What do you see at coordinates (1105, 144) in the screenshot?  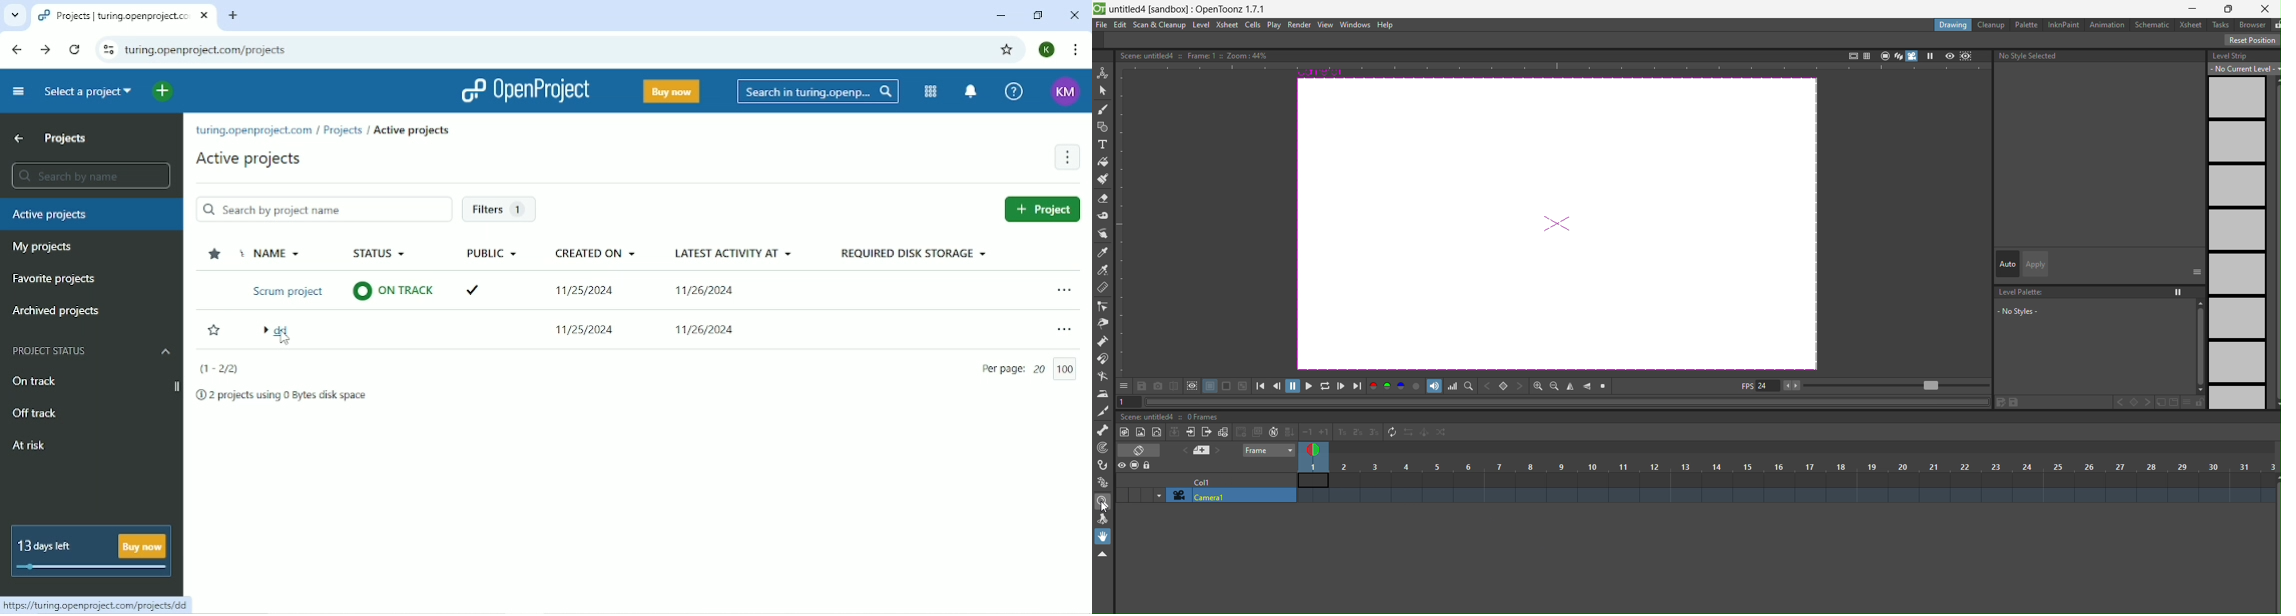 I see `type tool ` at bounding box center [1105, 144].